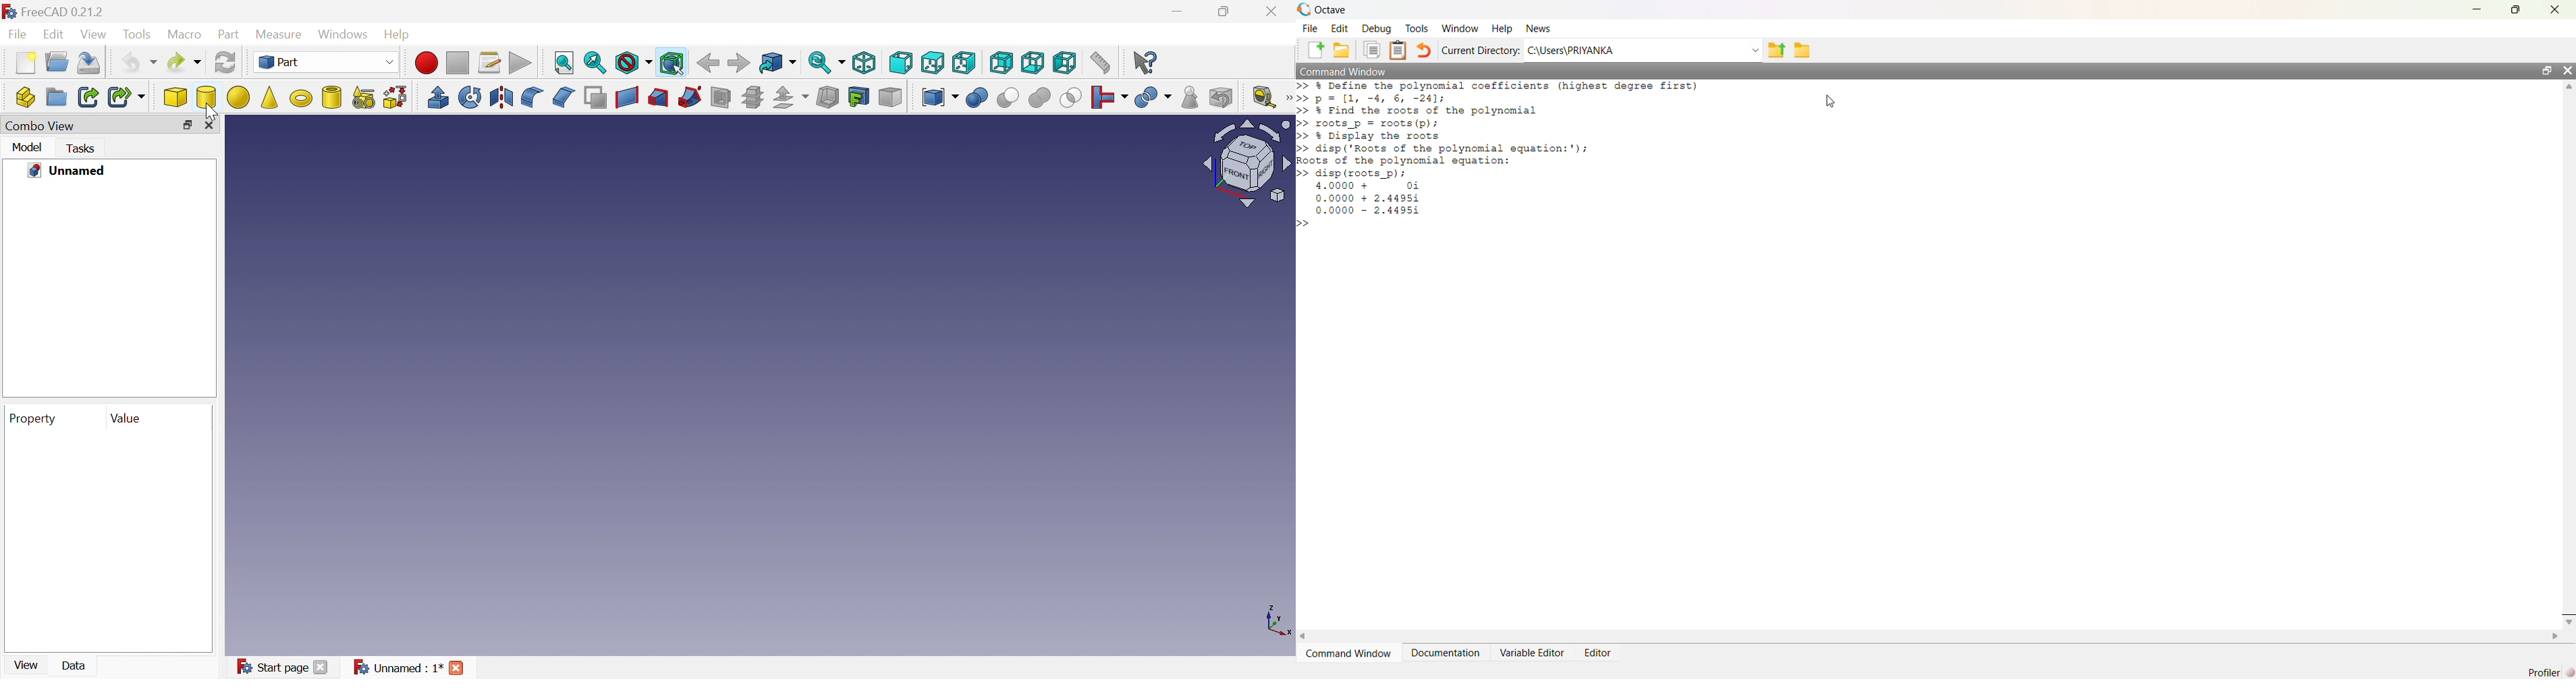 Image resolution: width=2576 pixels, height=700 pixels. I want to click on Cursor, so click(1831, 101).